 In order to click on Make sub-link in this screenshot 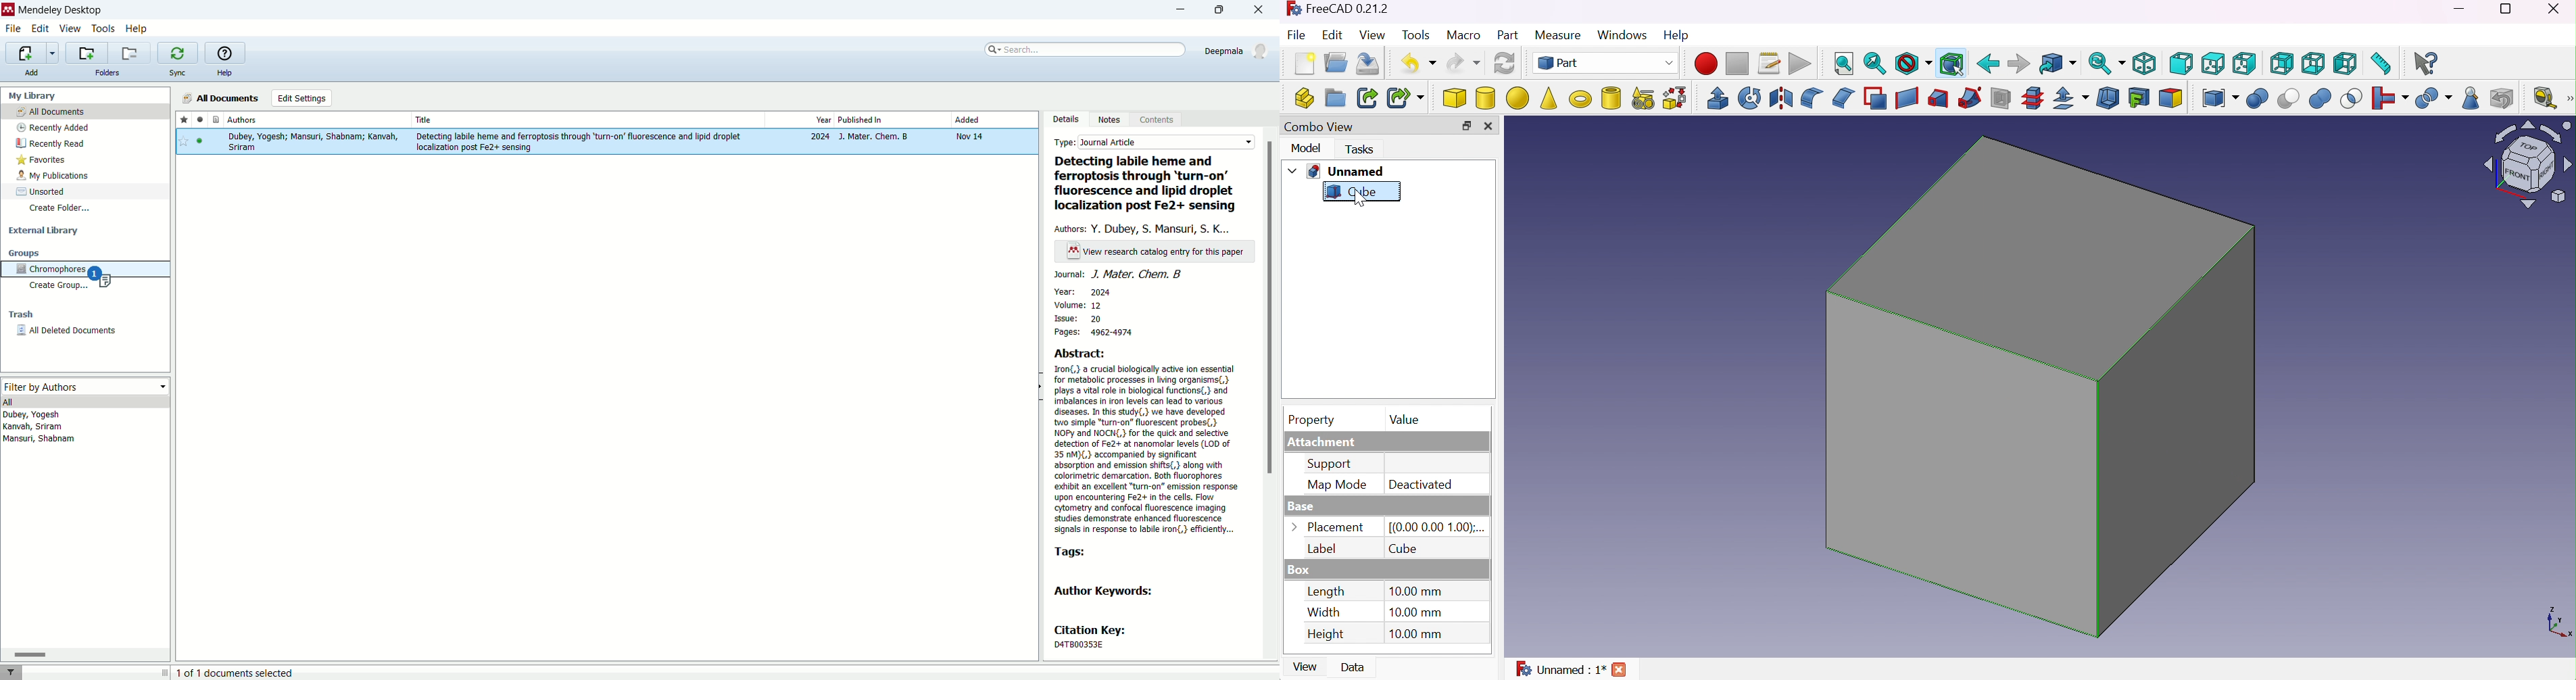, I will do `click(1405, 99)`.